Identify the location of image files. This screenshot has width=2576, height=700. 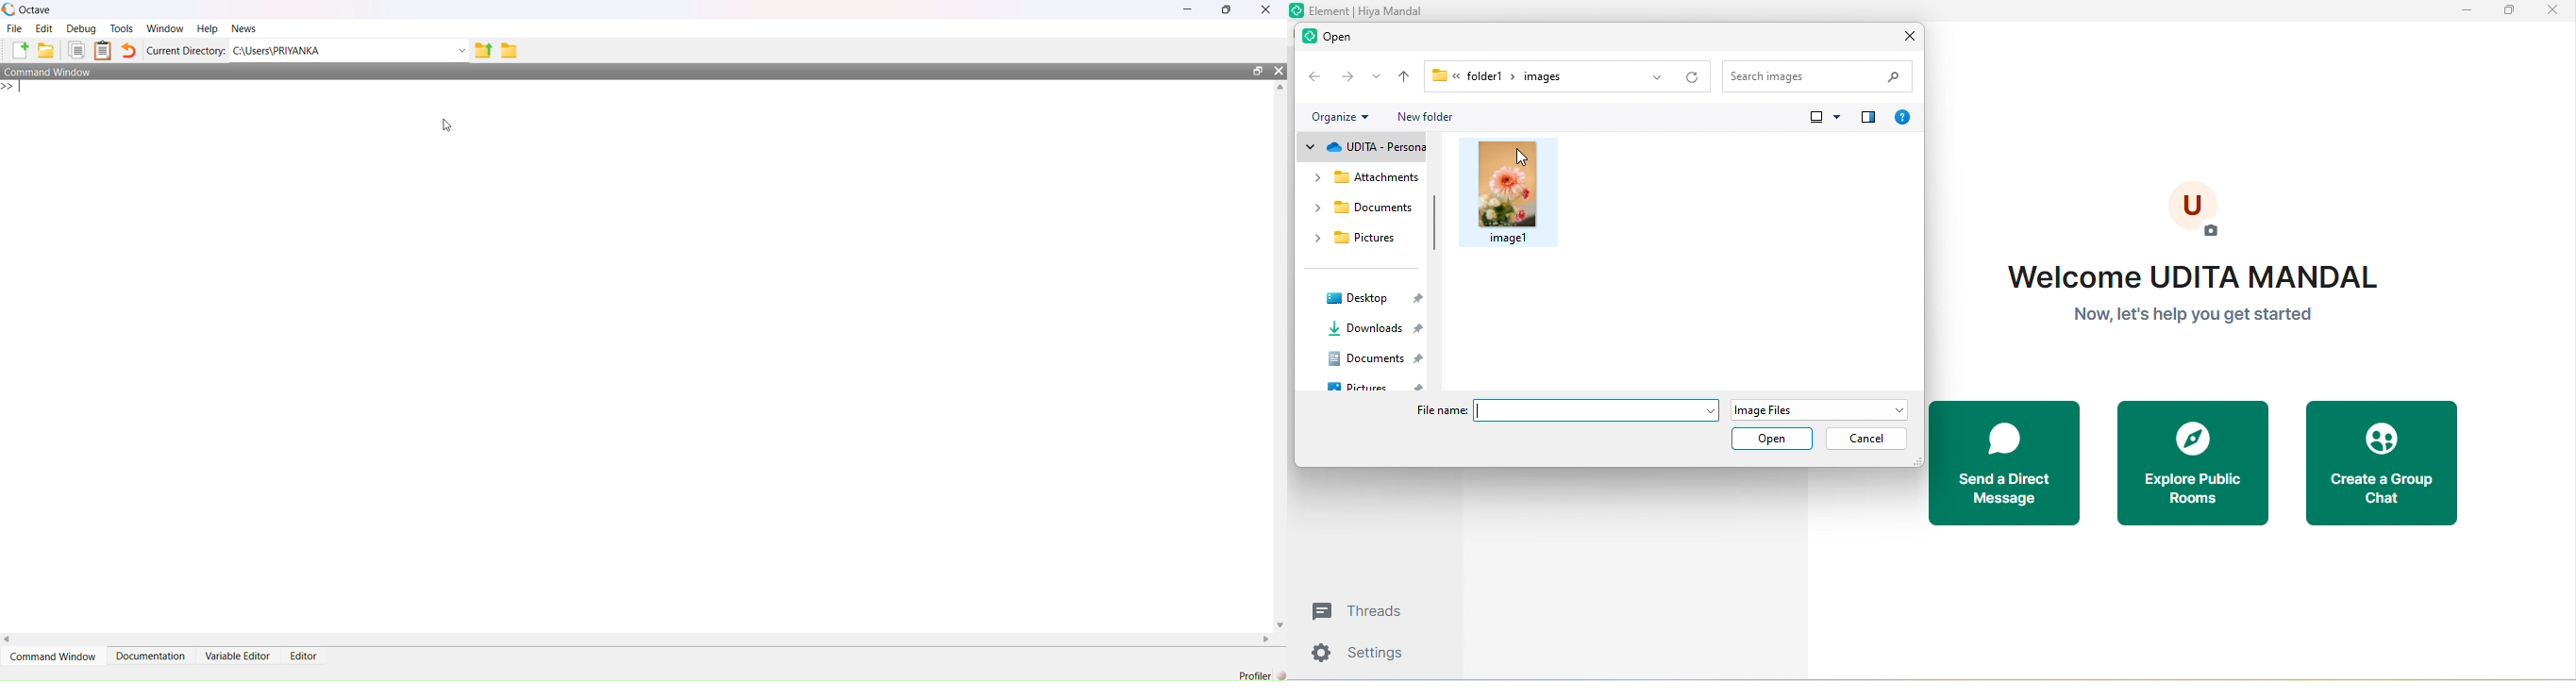
(1815, 409).